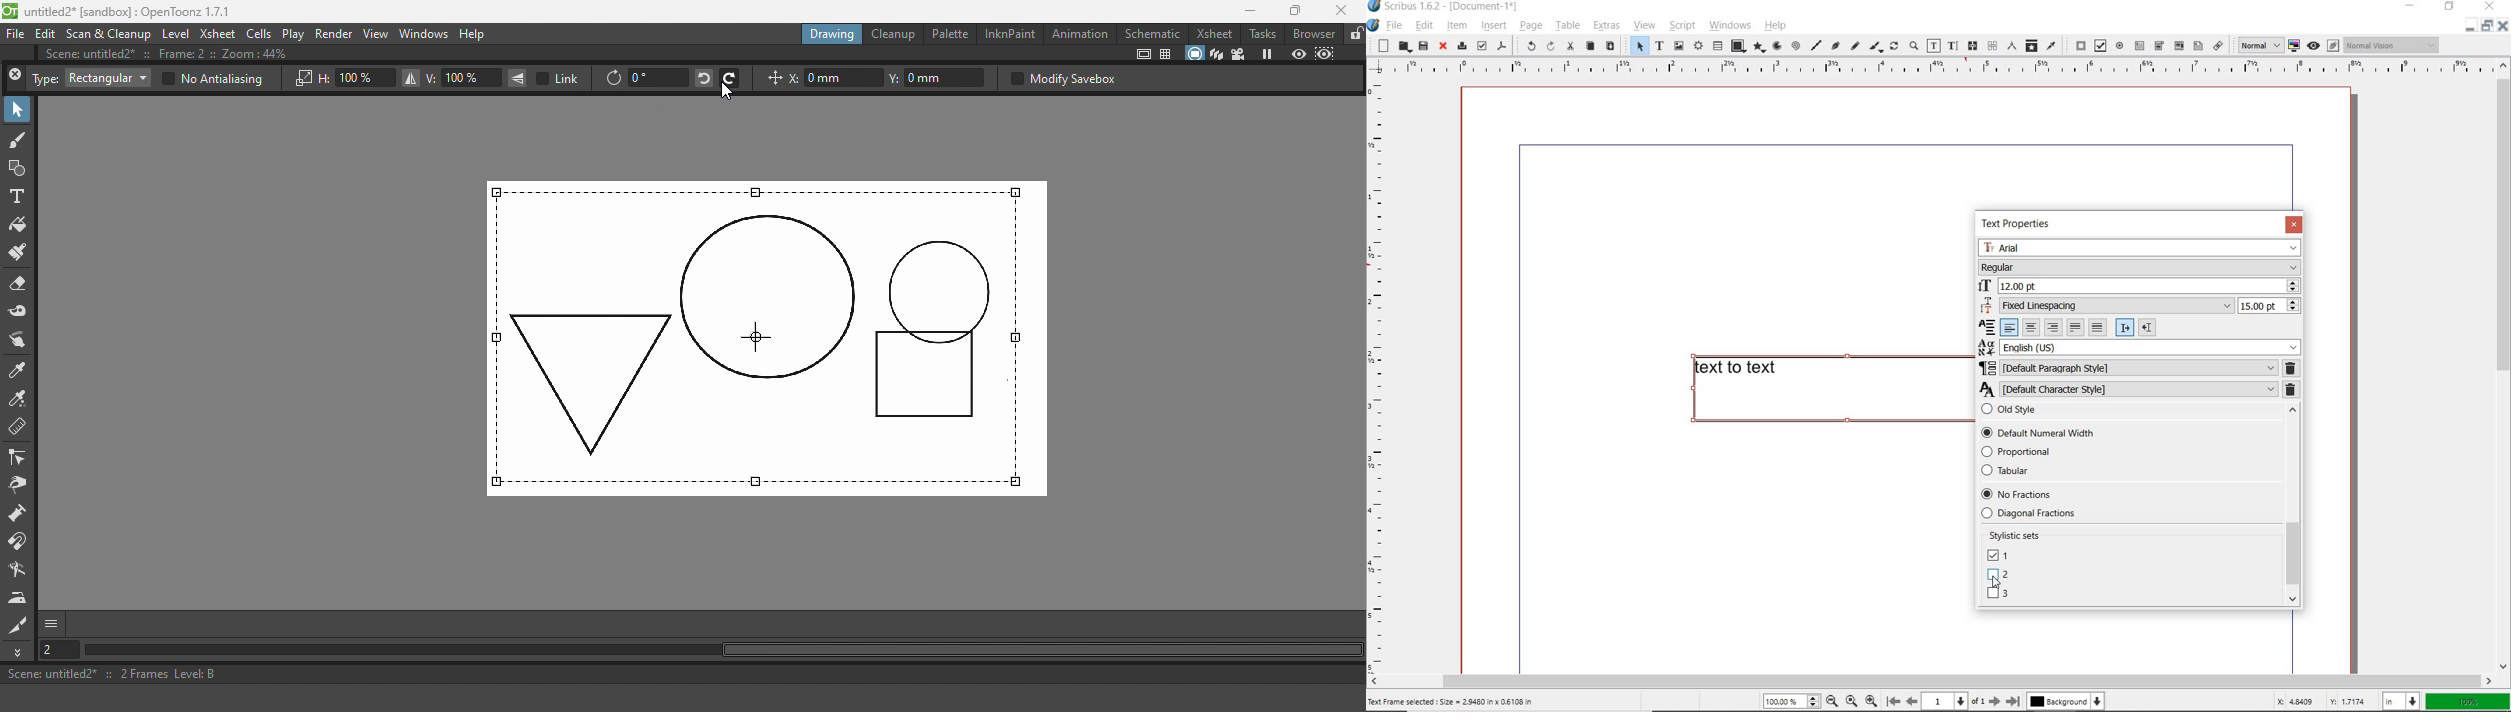 The width and height of the screenshot is (2520, 728). I want to click on No Fractions, so click(2017, 494).